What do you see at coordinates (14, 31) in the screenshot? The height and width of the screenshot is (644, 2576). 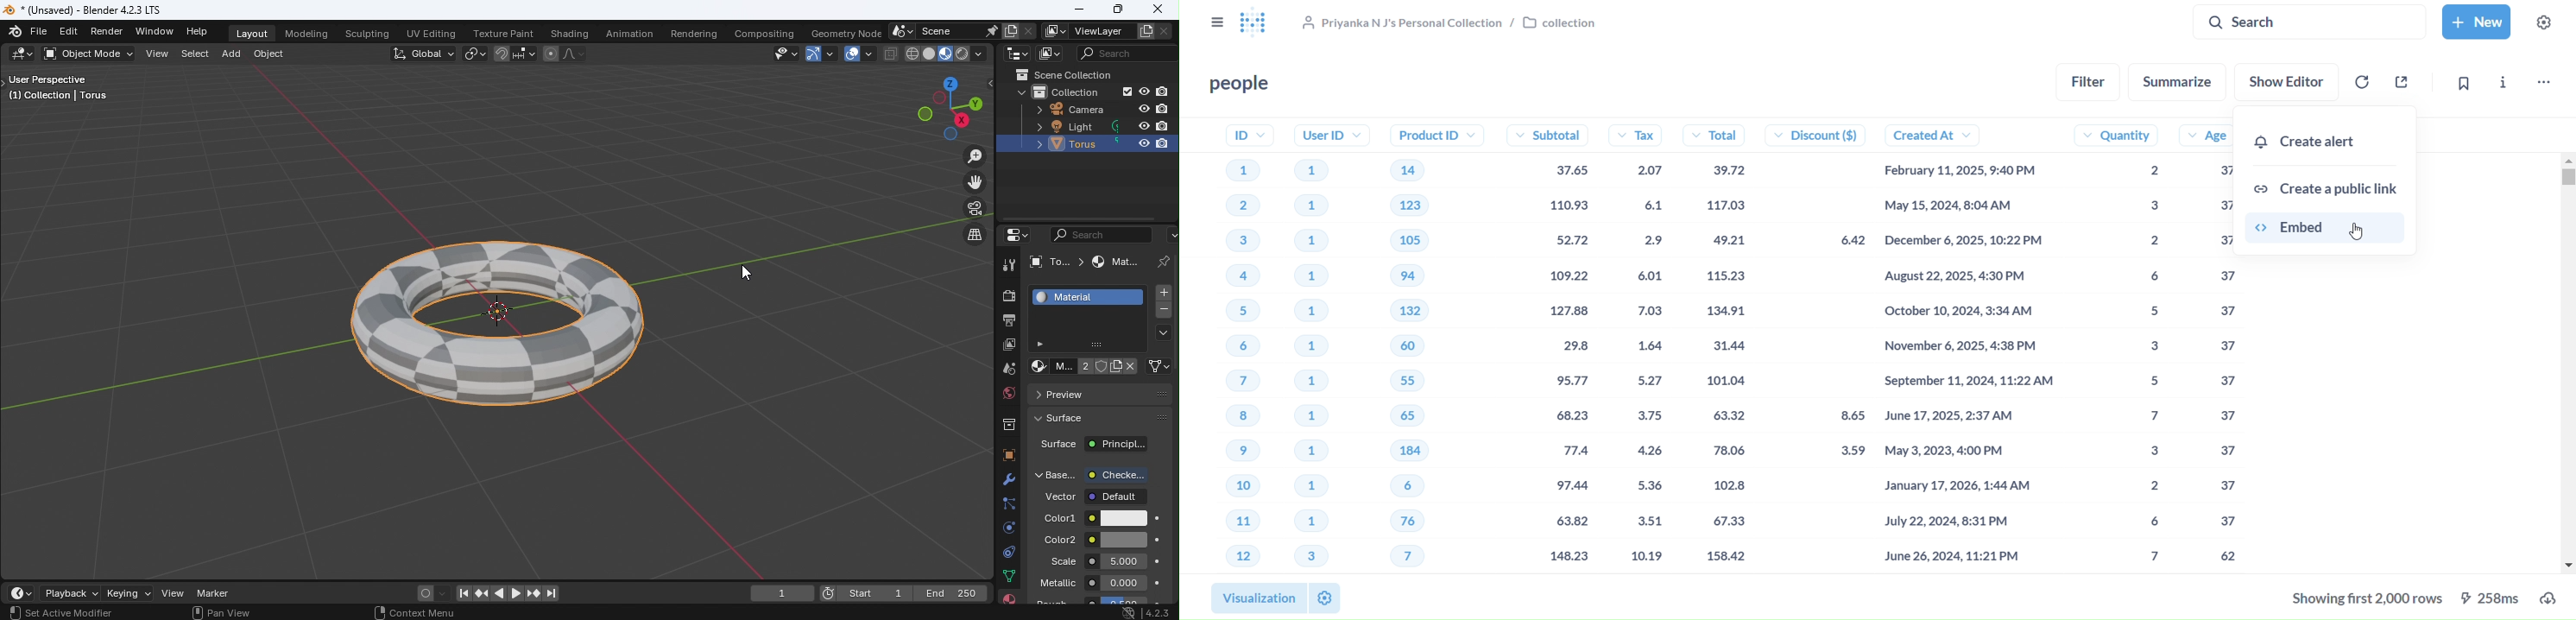 I see `Blender logo` at bounding box center [14, 31].